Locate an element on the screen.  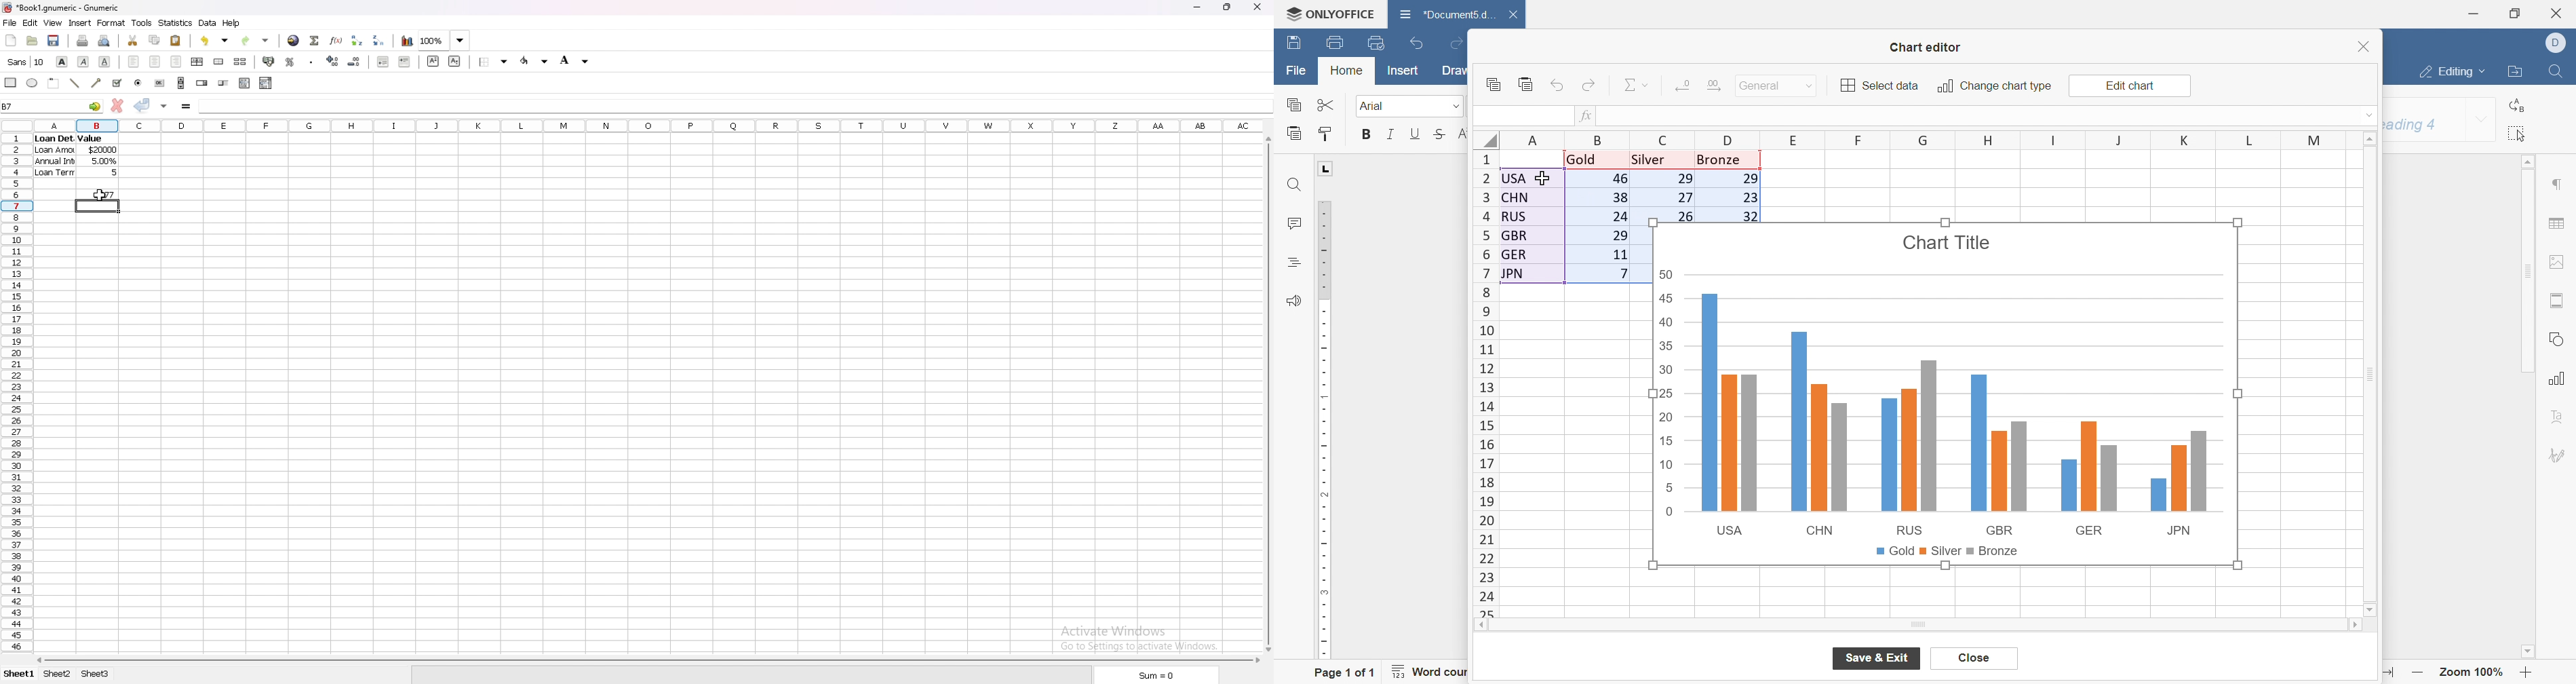
quick print is located at coordinates (1375, 42).